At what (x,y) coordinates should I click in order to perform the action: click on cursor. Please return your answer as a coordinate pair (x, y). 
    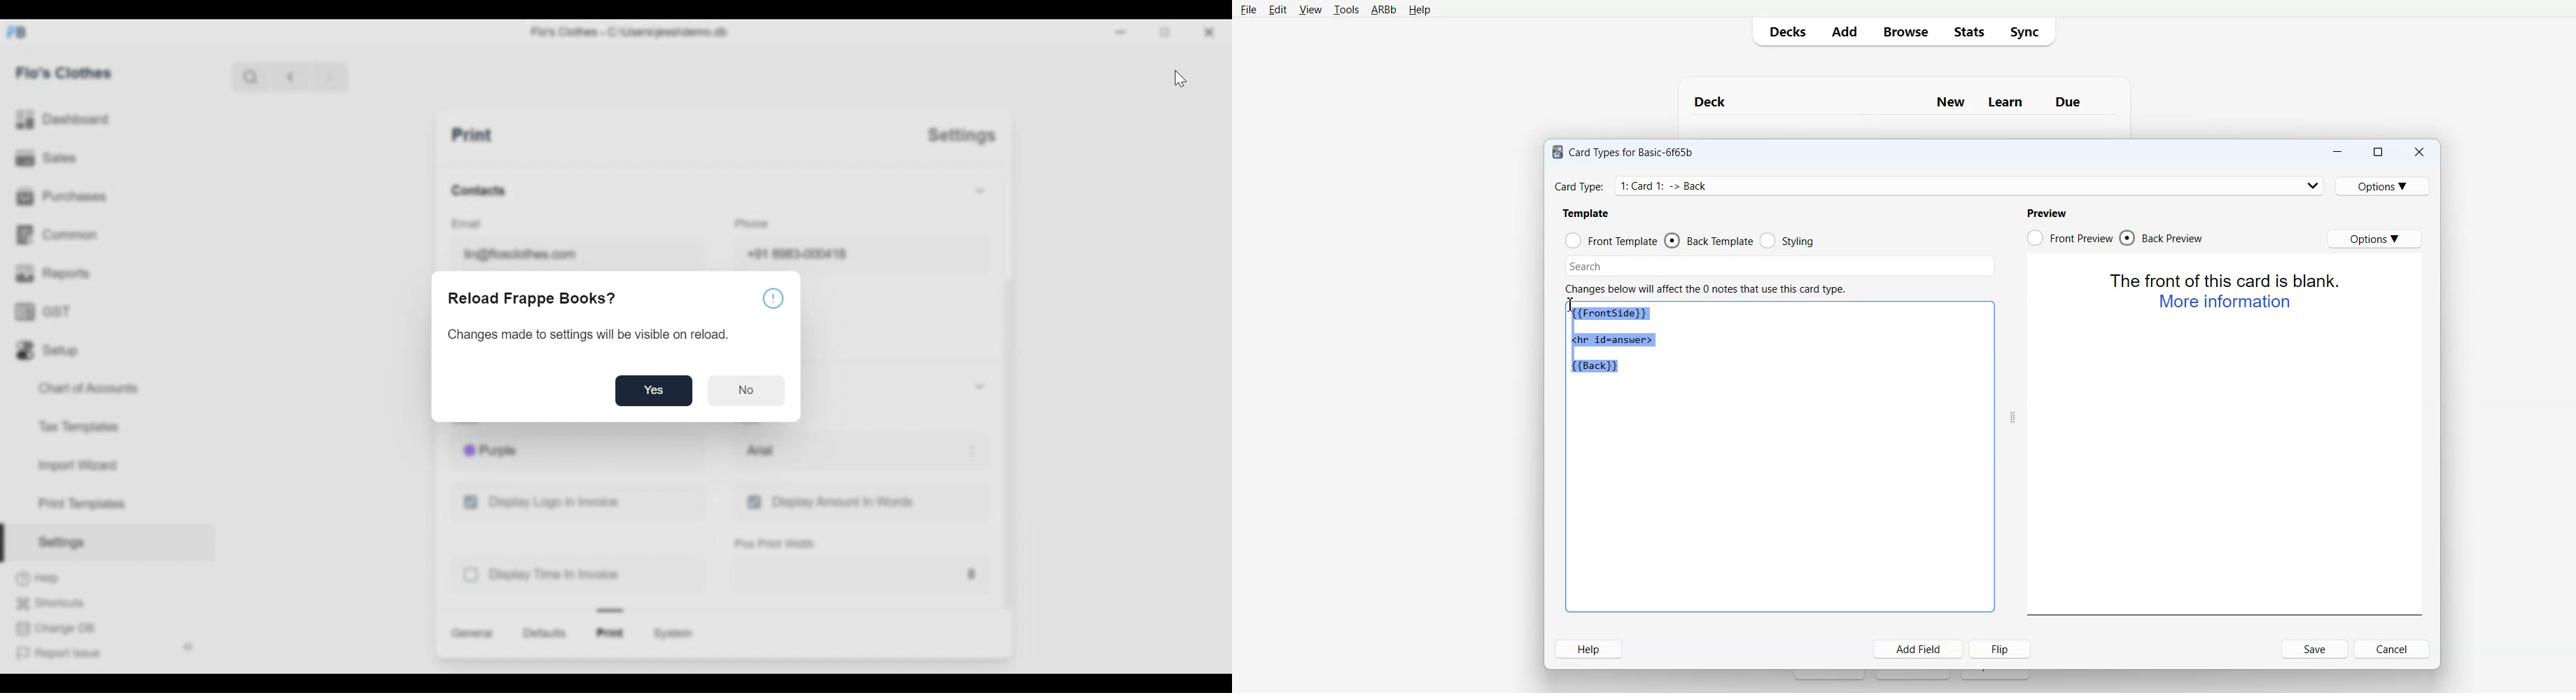
    Looking at the image, I should click on (1179, 79).